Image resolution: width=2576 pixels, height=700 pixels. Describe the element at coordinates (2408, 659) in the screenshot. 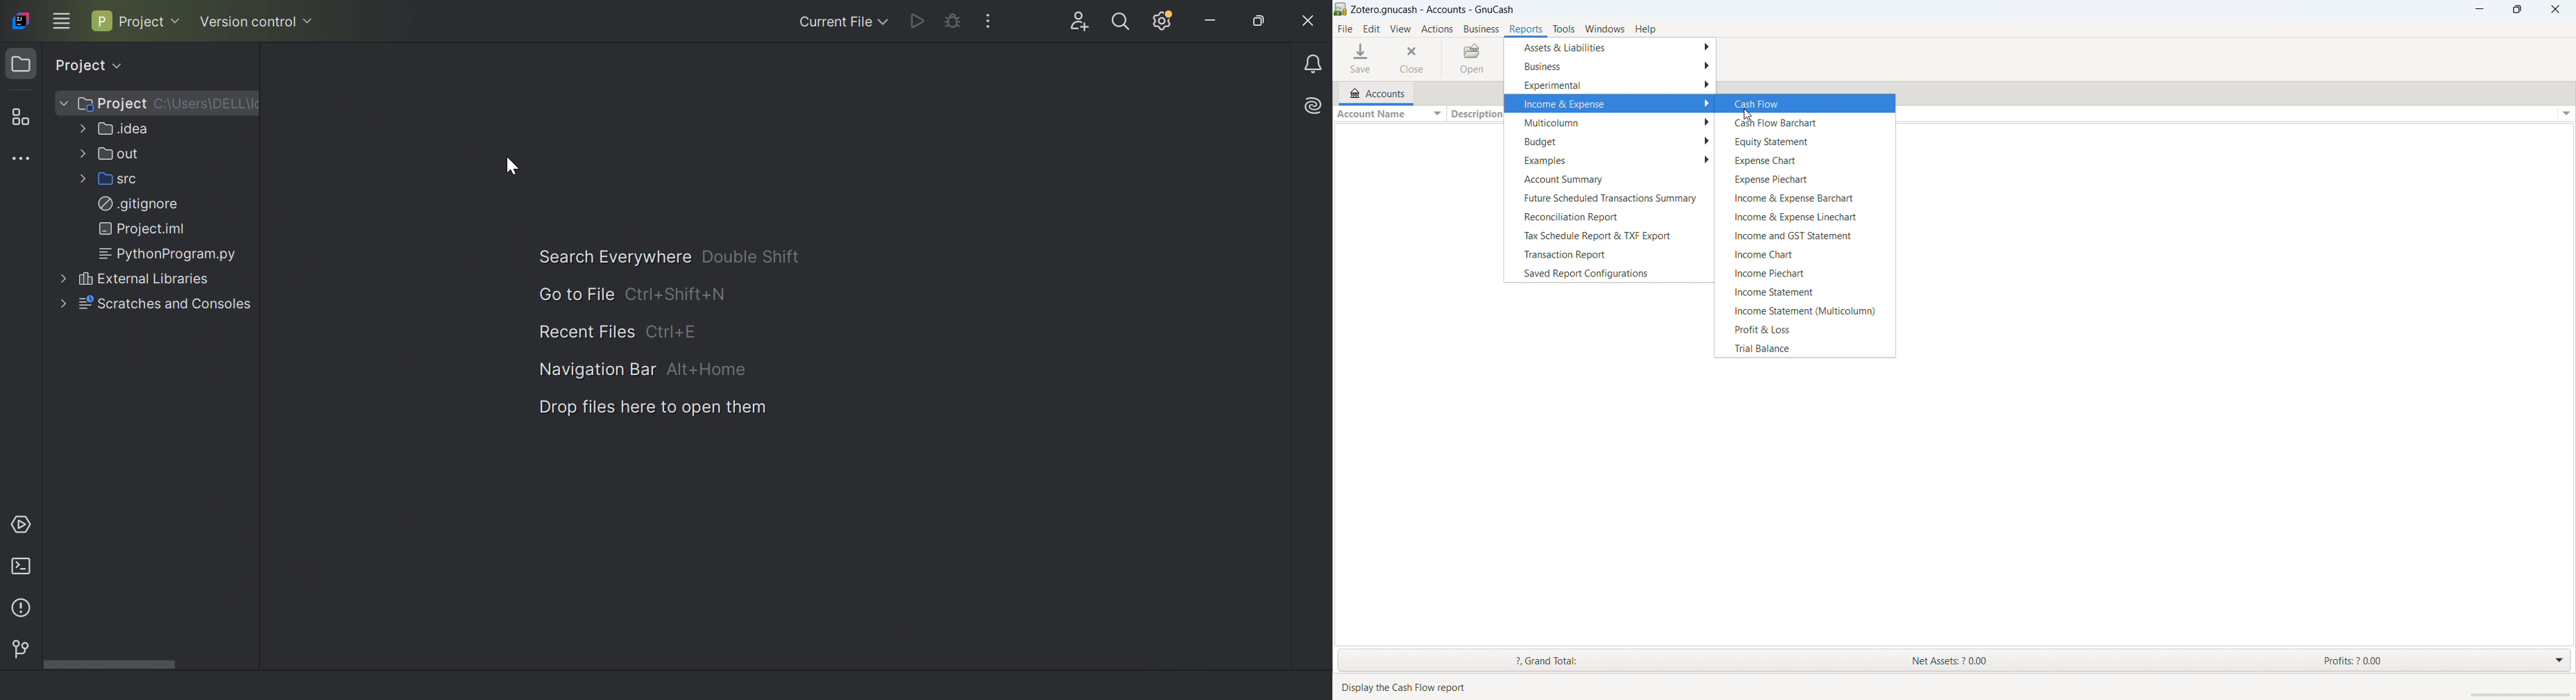

I see `profits` at that location.